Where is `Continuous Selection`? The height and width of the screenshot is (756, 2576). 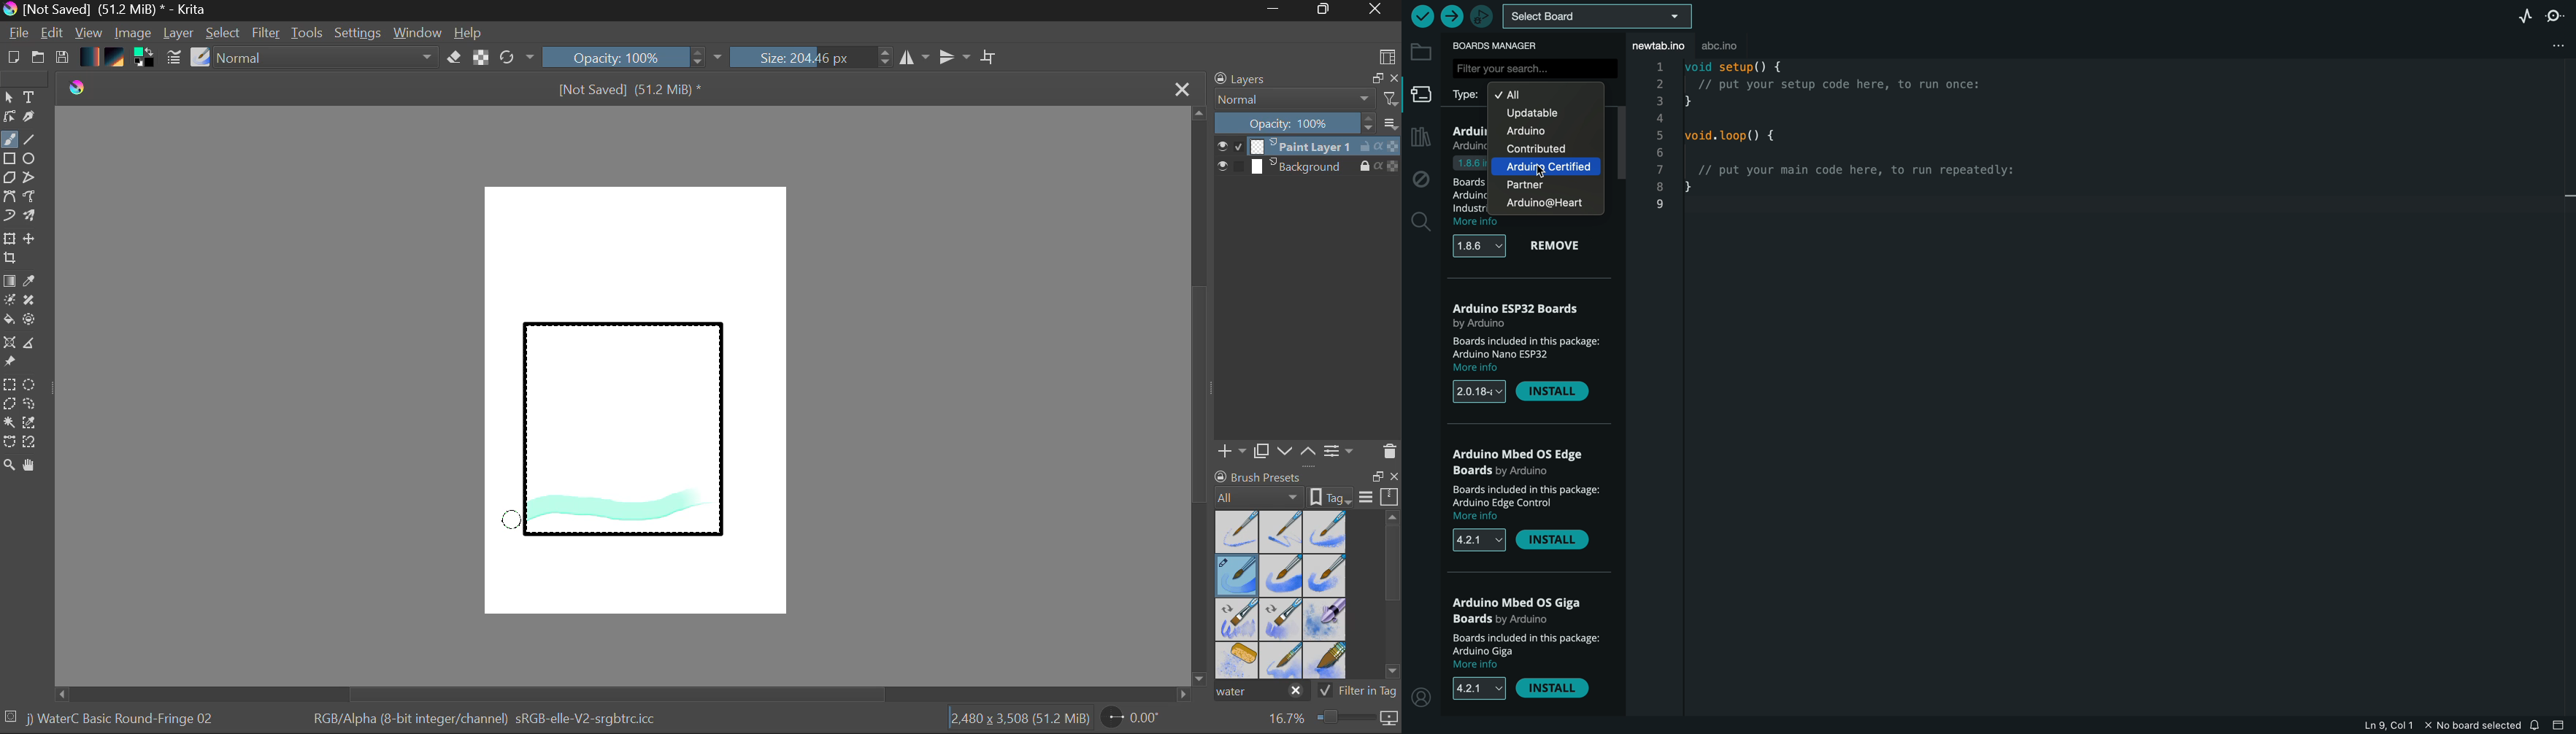 Continuous Selection is located at coordinates (9, 422).